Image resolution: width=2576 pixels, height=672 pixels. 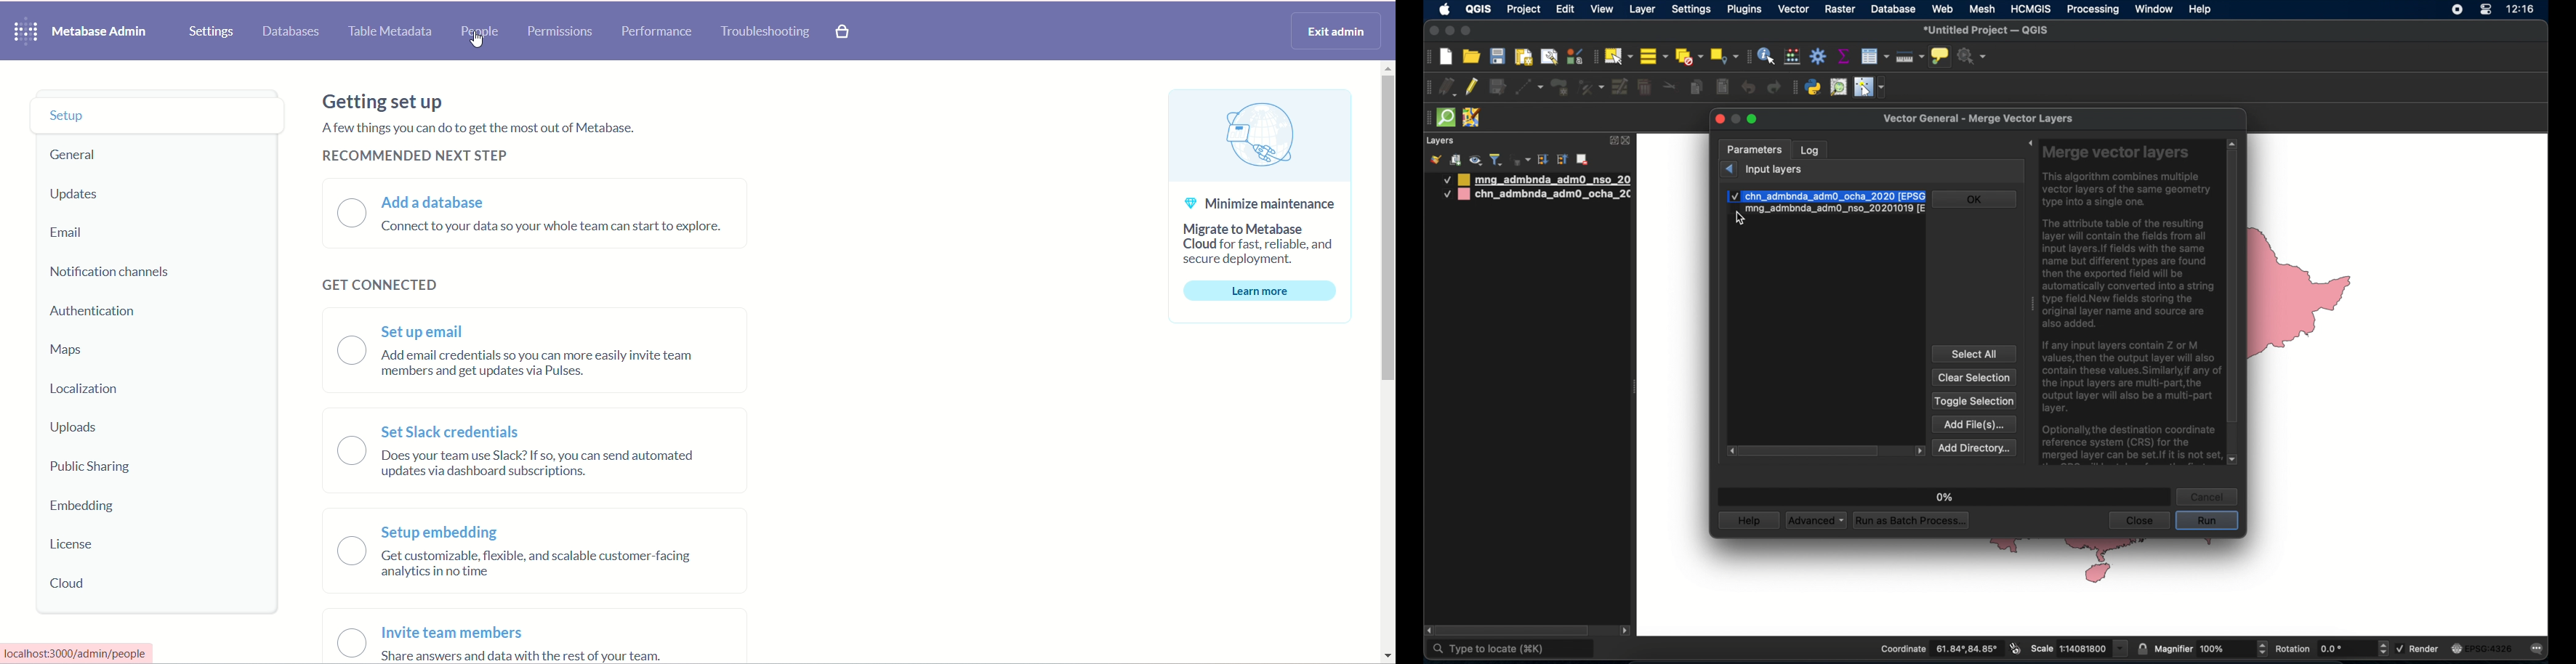 What do you see at coordinates (1776, 170) in the screenshot?
I see `input layers` at bounding box center [1776, 170].